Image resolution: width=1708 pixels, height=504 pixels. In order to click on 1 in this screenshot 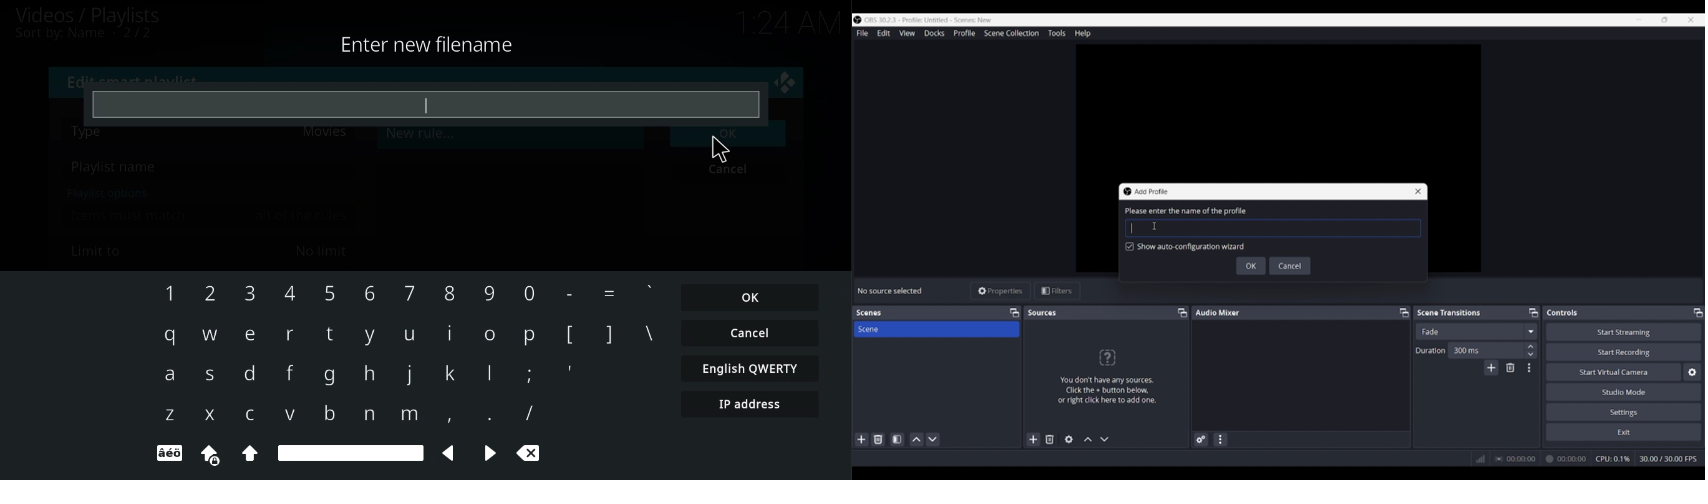, I will do `click(166, 295)`.